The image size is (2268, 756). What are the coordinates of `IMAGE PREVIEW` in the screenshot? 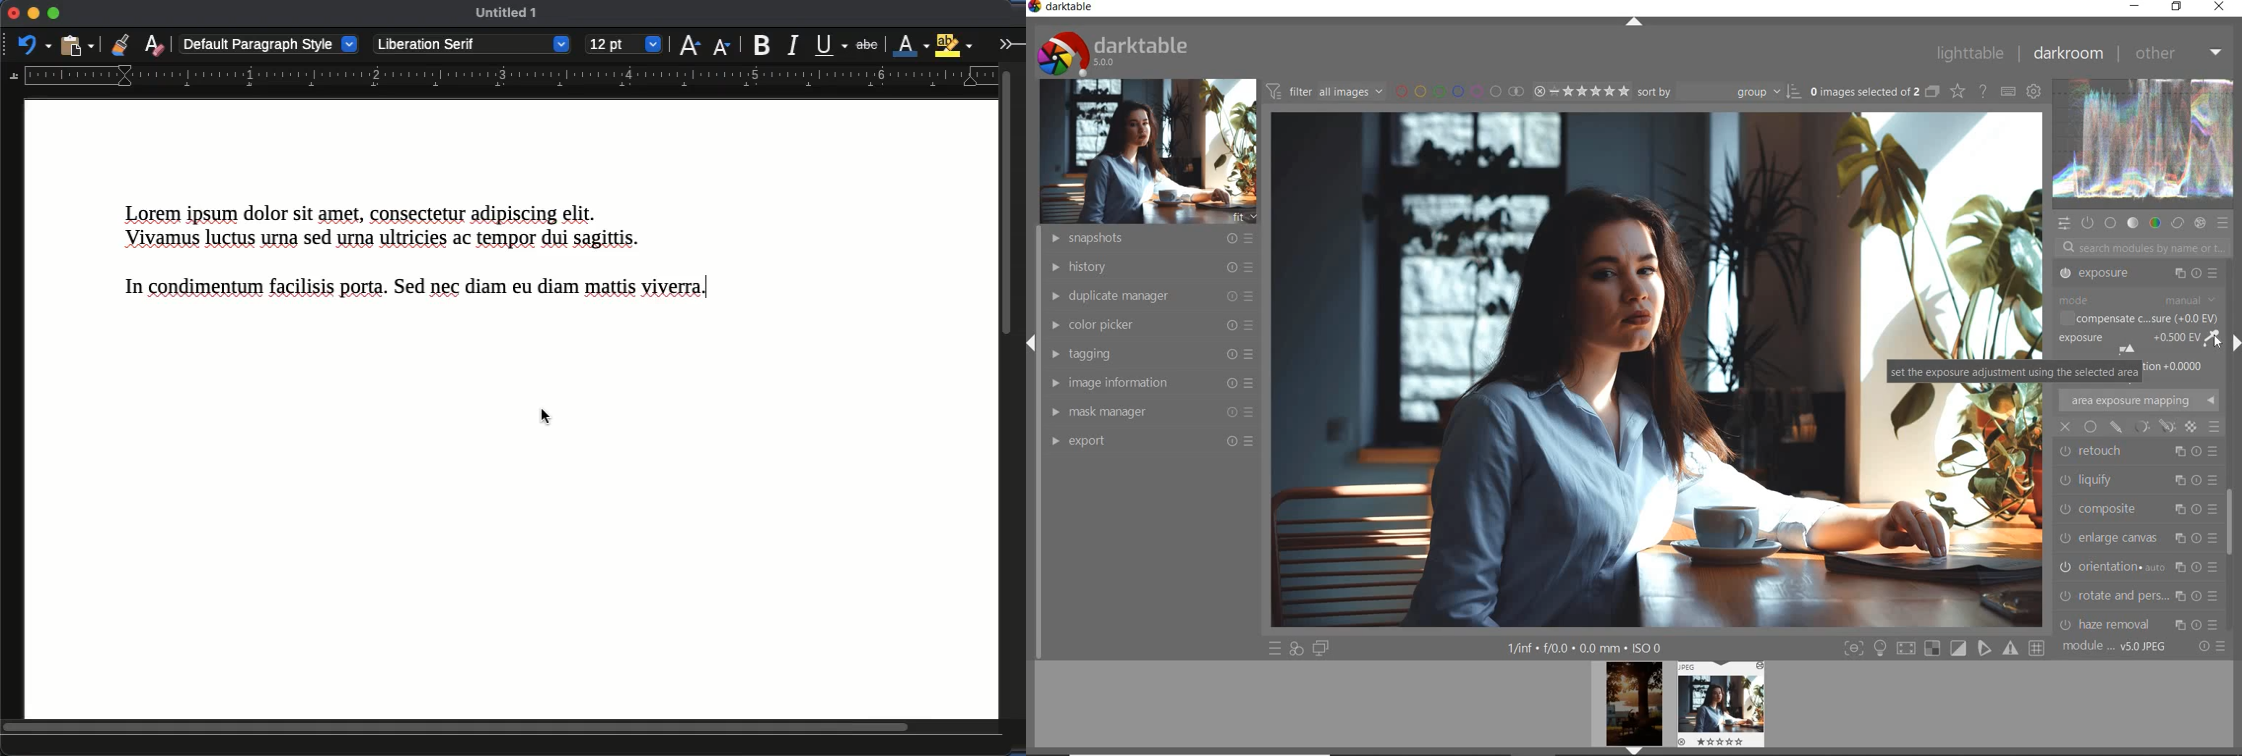 It's located at (1634, 709).